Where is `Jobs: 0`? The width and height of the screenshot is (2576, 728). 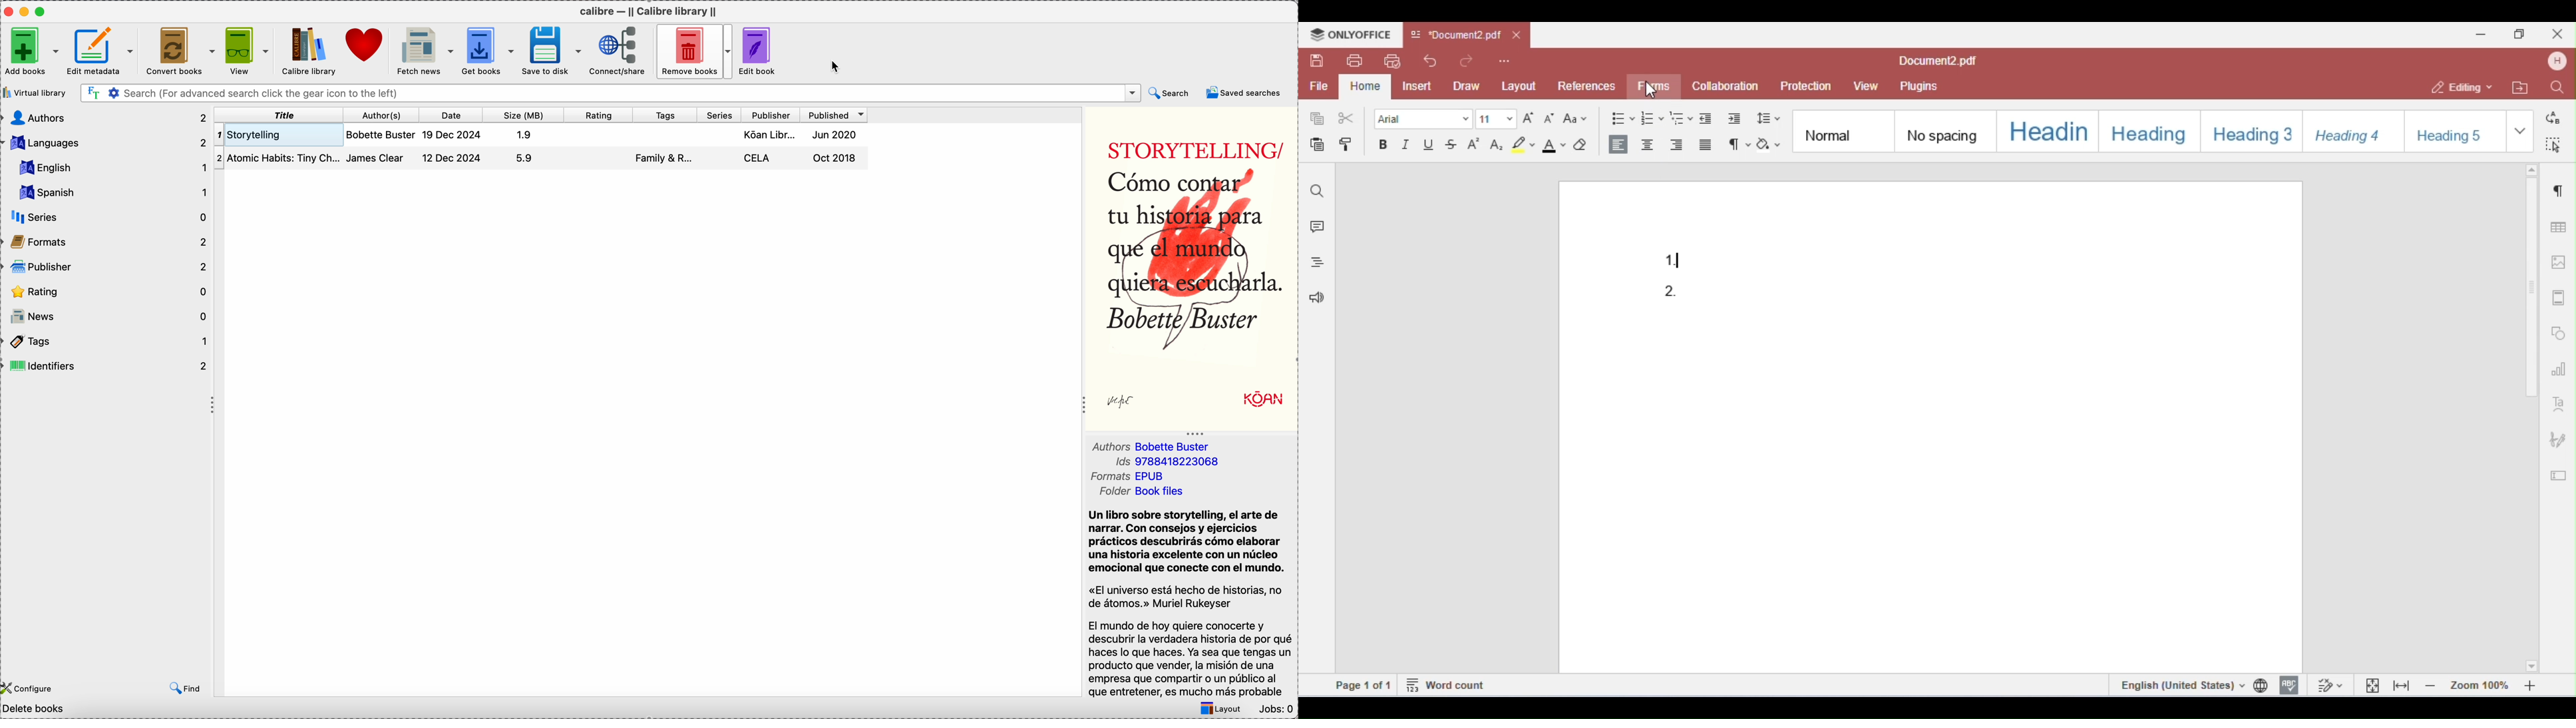 Jobs: 0 is located at coordinates (1276, 710).